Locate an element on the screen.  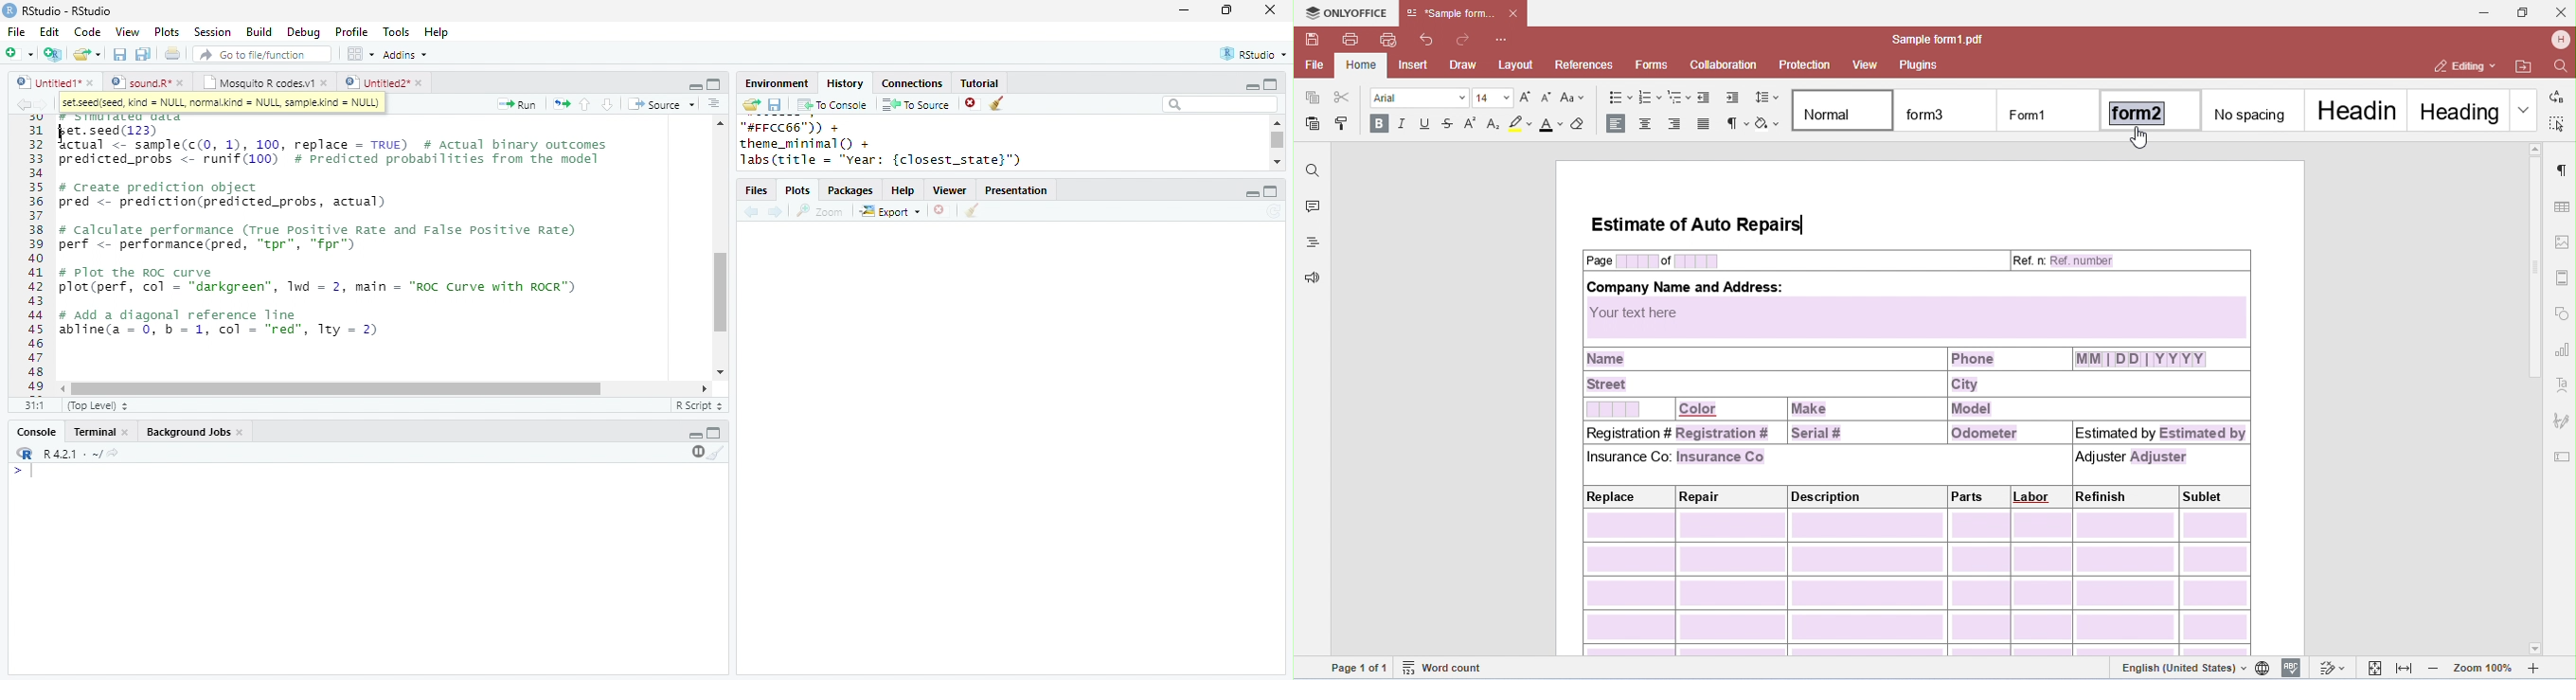
File is located at coordinates (16, 32).